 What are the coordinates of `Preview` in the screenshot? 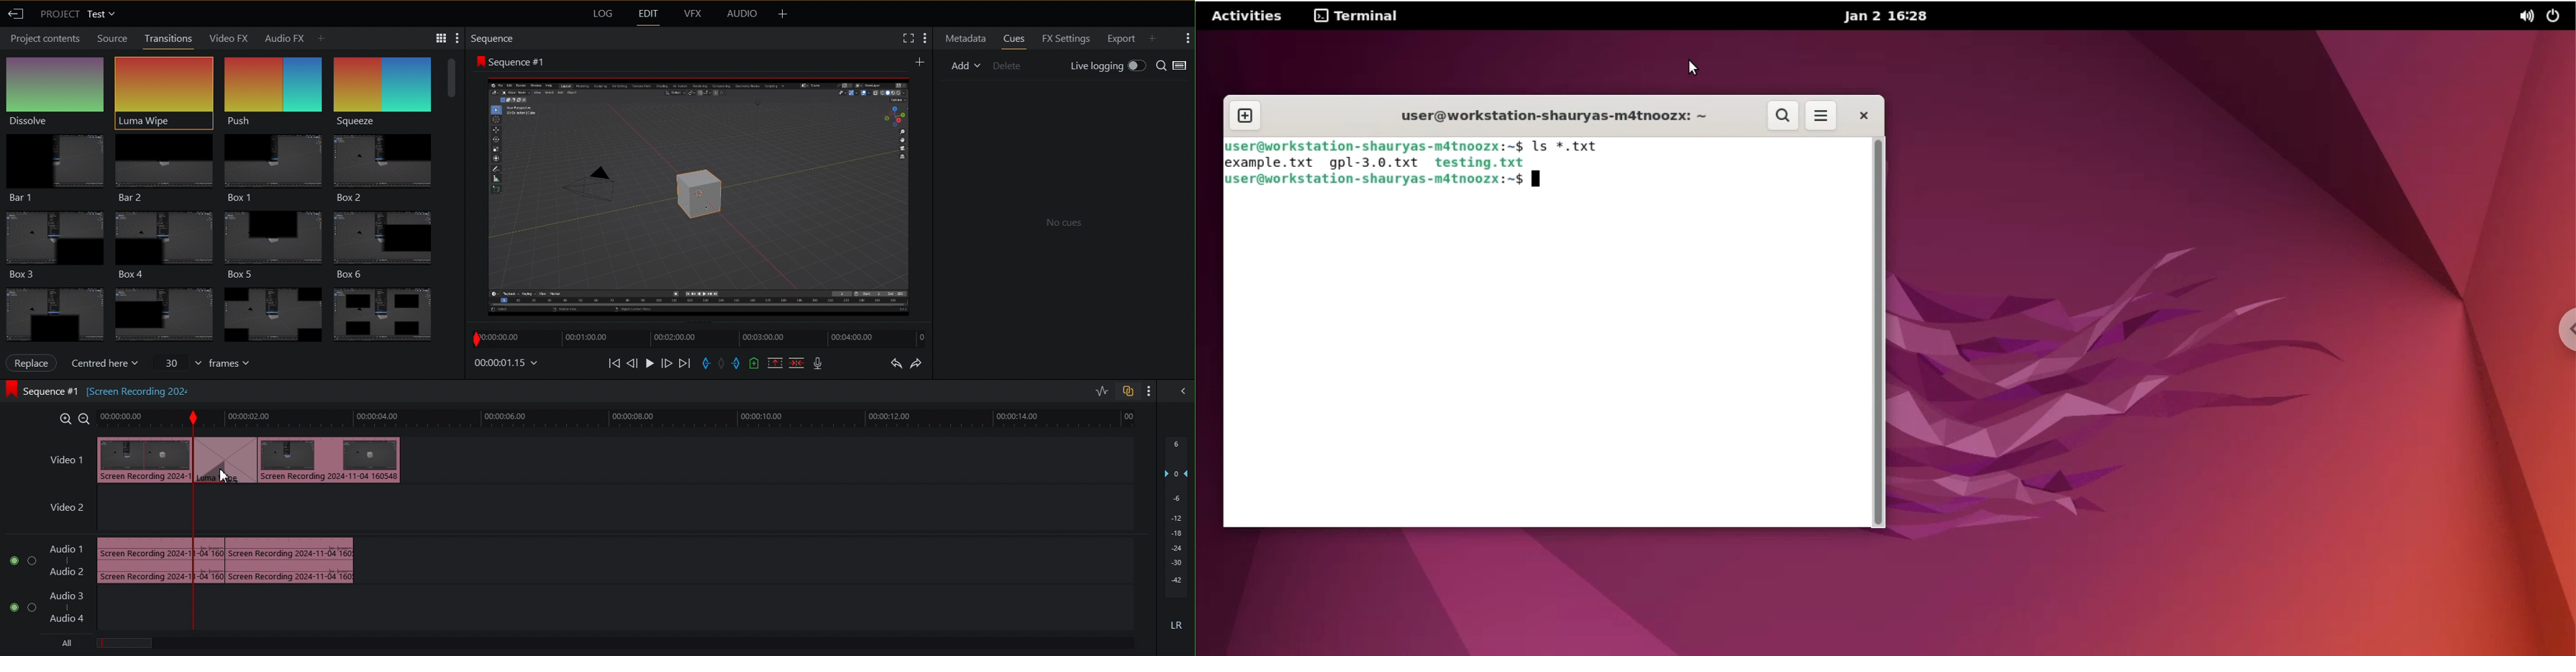 It's located at (699, 195).